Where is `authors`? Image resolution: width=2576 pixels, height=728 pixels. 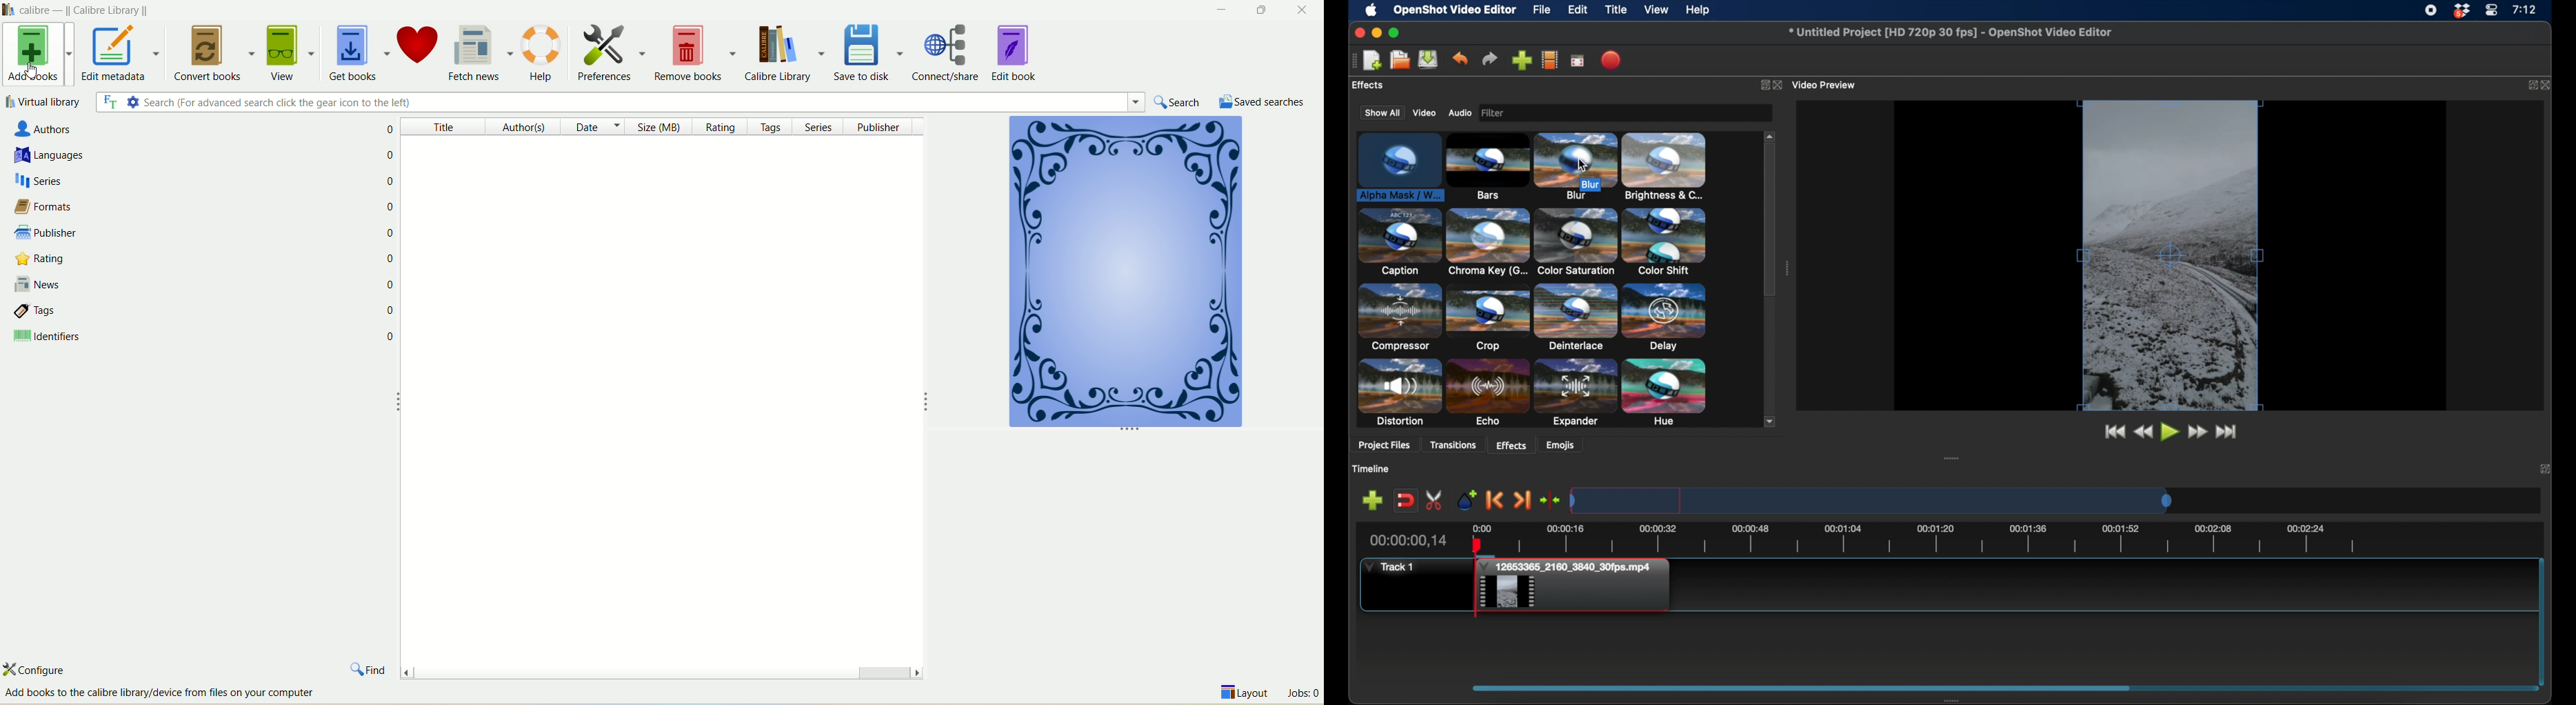
authors is located at coordinates (162, 130).